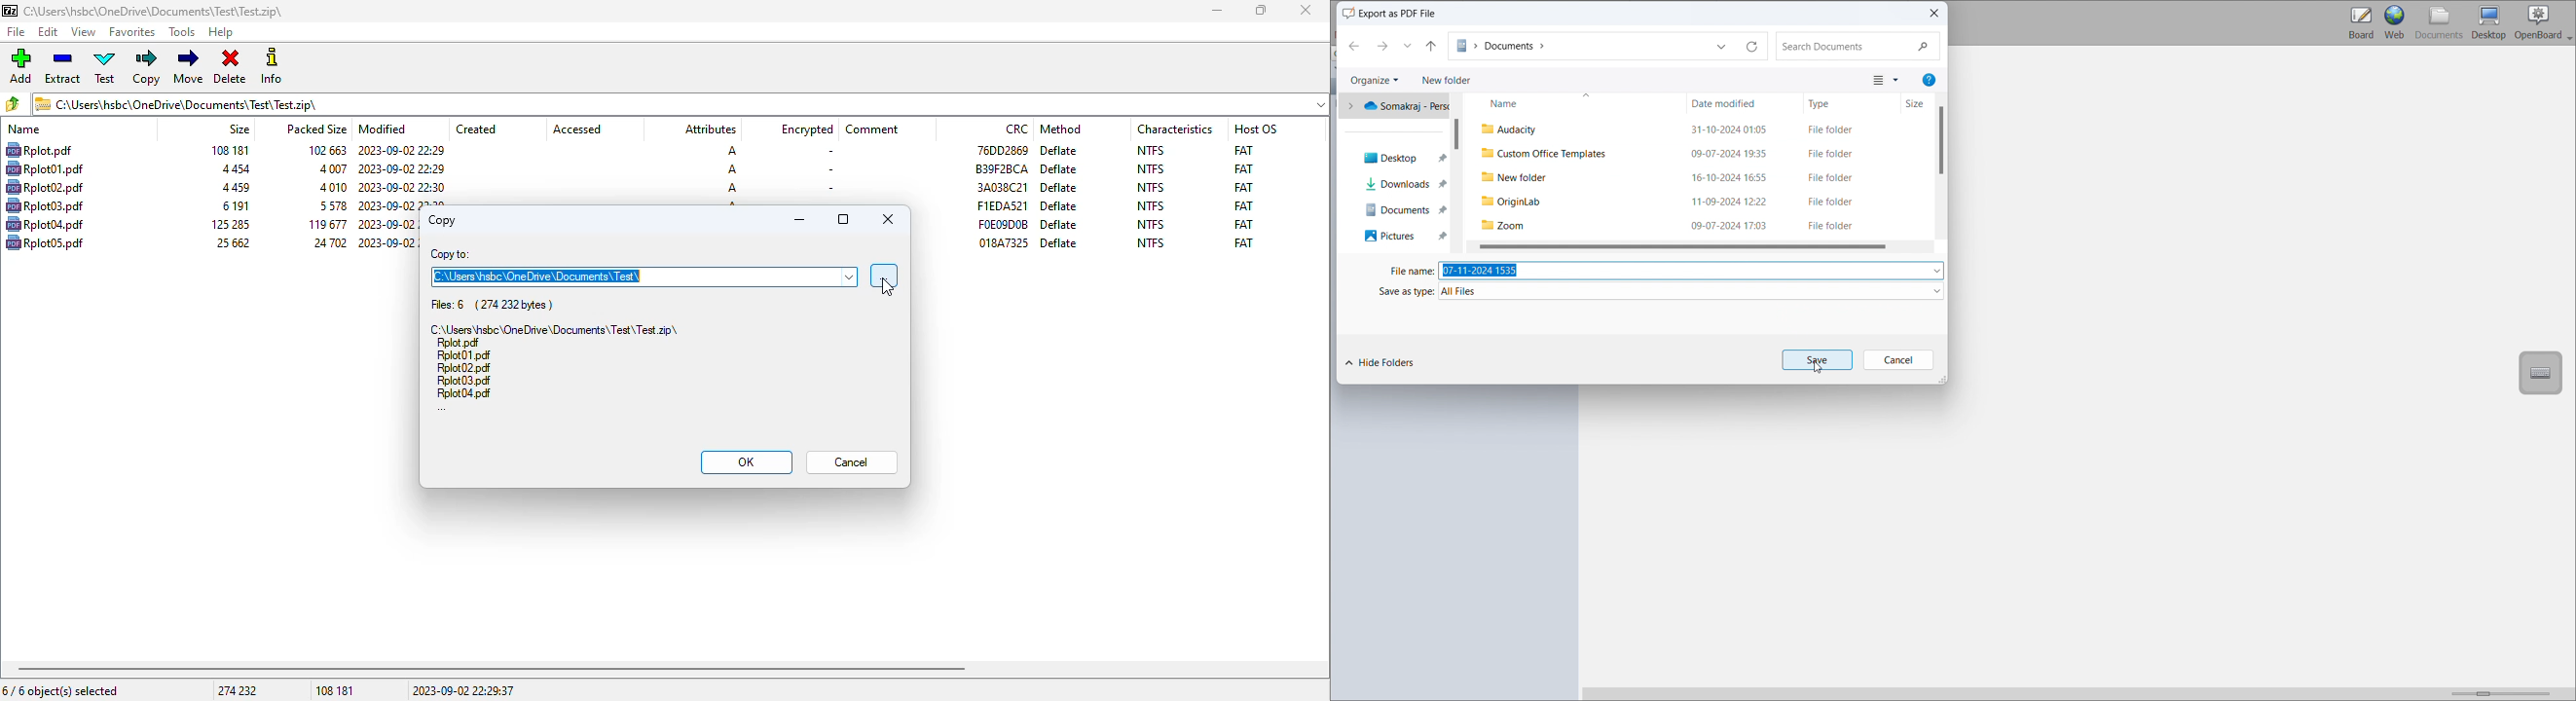 Image resolution: width=2576 pixels, height=728 pixels. Describe the element at coordinates (237, 690) in the screenshot. I see `274 232` at that location.